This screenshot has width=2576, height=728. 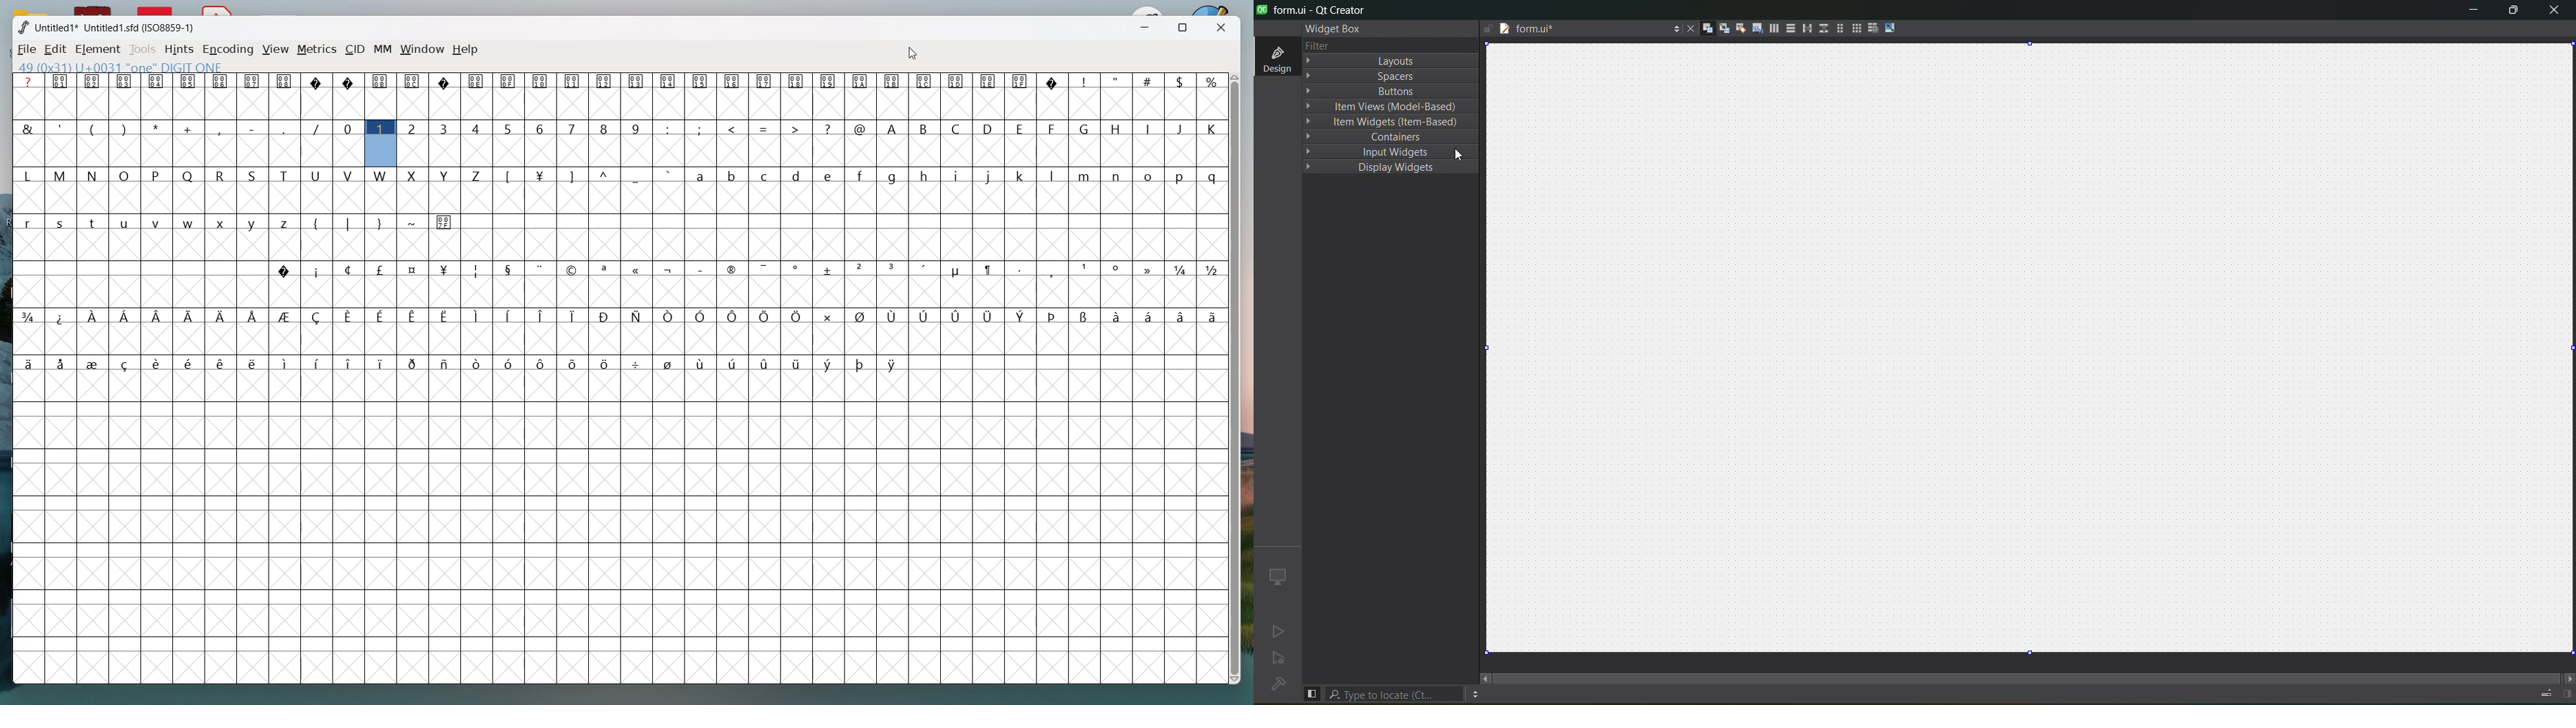 What do you see at coordinates (178, 49) in the screenshot?
I see `hints` at bounding box center [178, 49].